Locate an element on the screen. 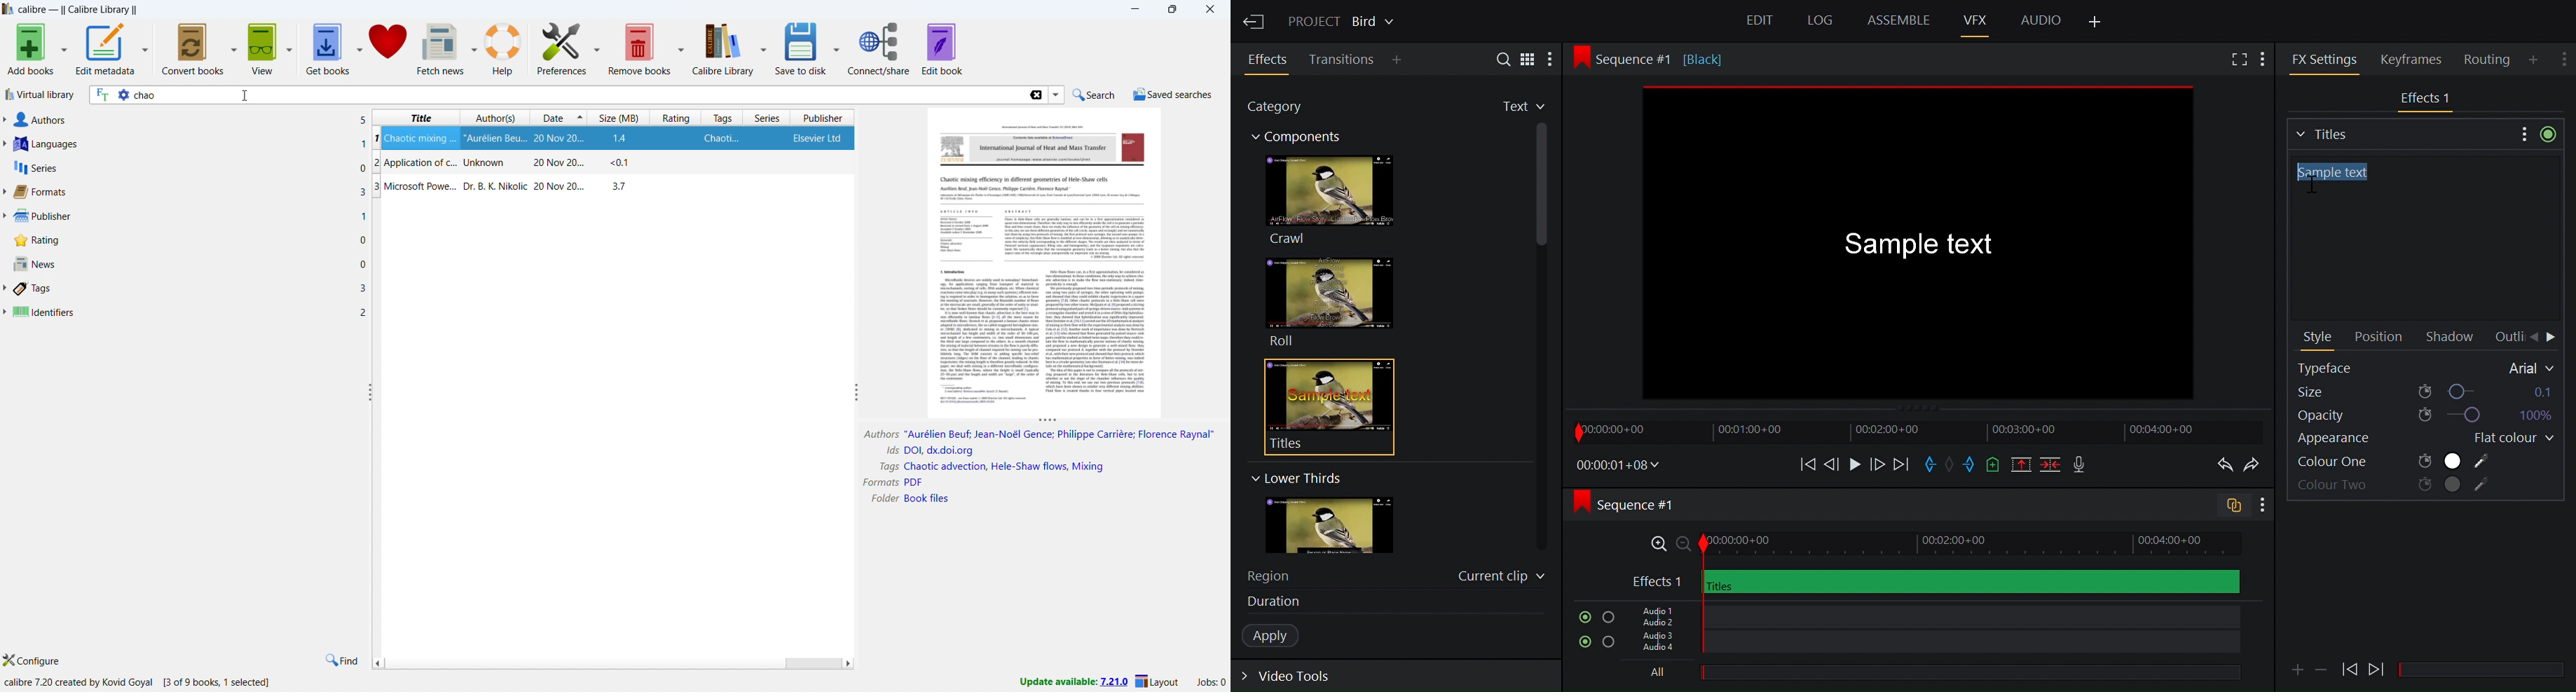 Image resolution: width=2576 pixels, height=700 pixels. calibre 7.20 created by kovid Goyal is located at coordinates (78, 681).